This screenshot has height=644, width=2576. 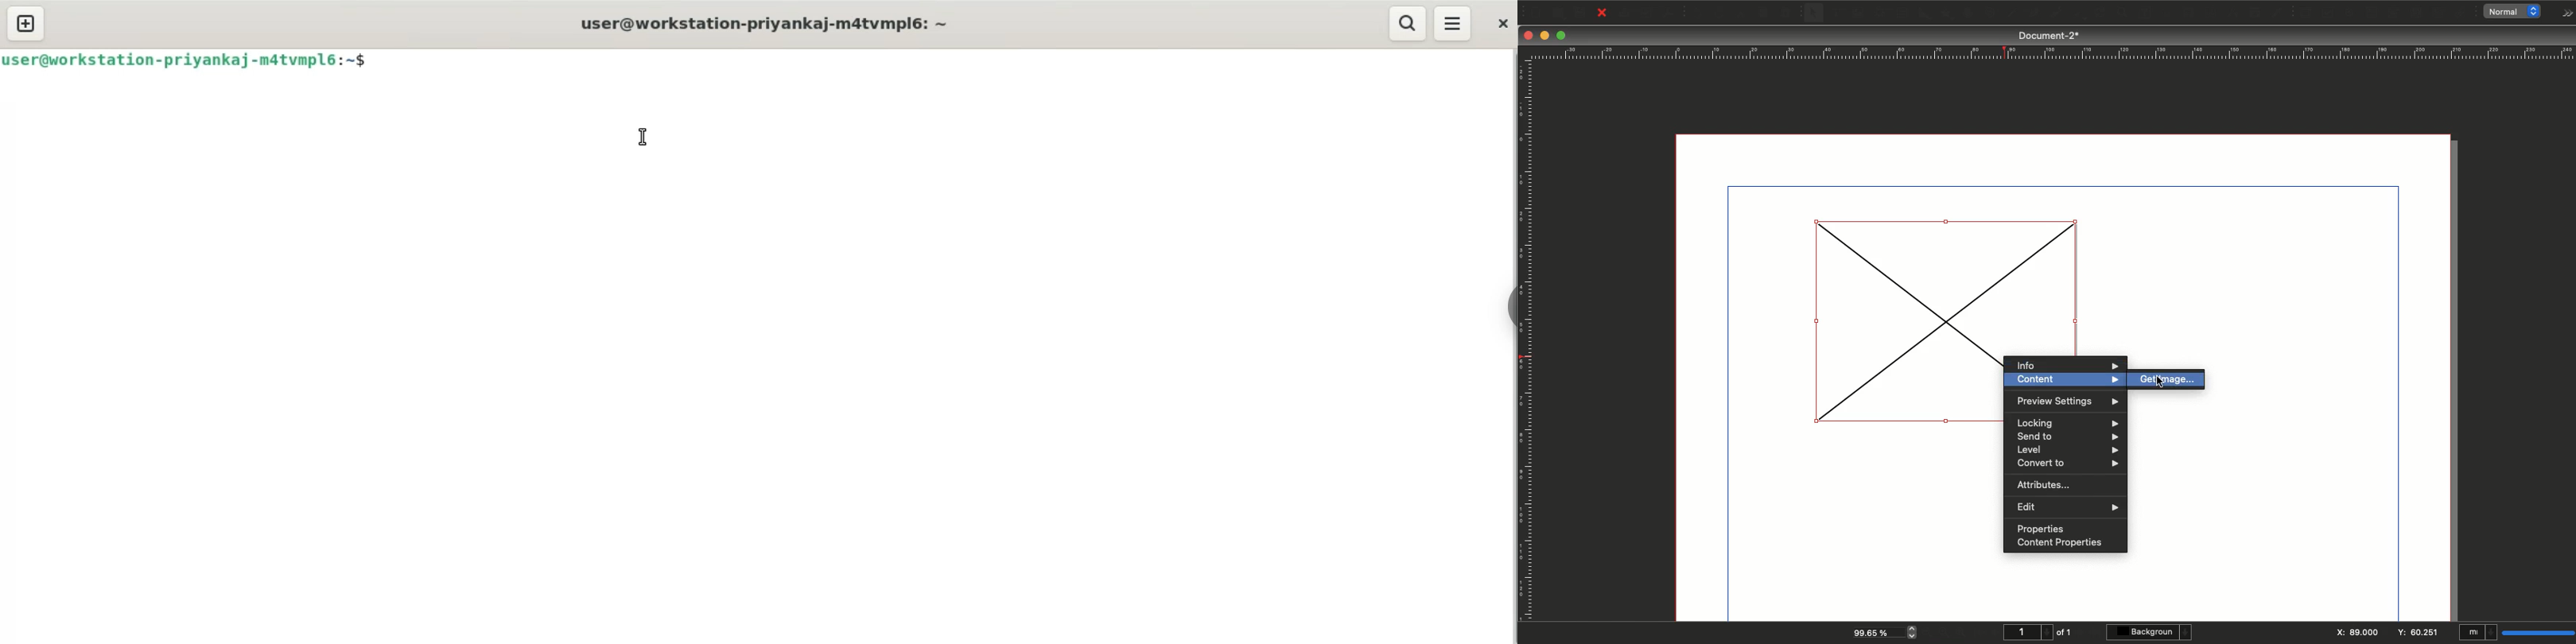 I want to click on Close, so click(x=1528, y=35).